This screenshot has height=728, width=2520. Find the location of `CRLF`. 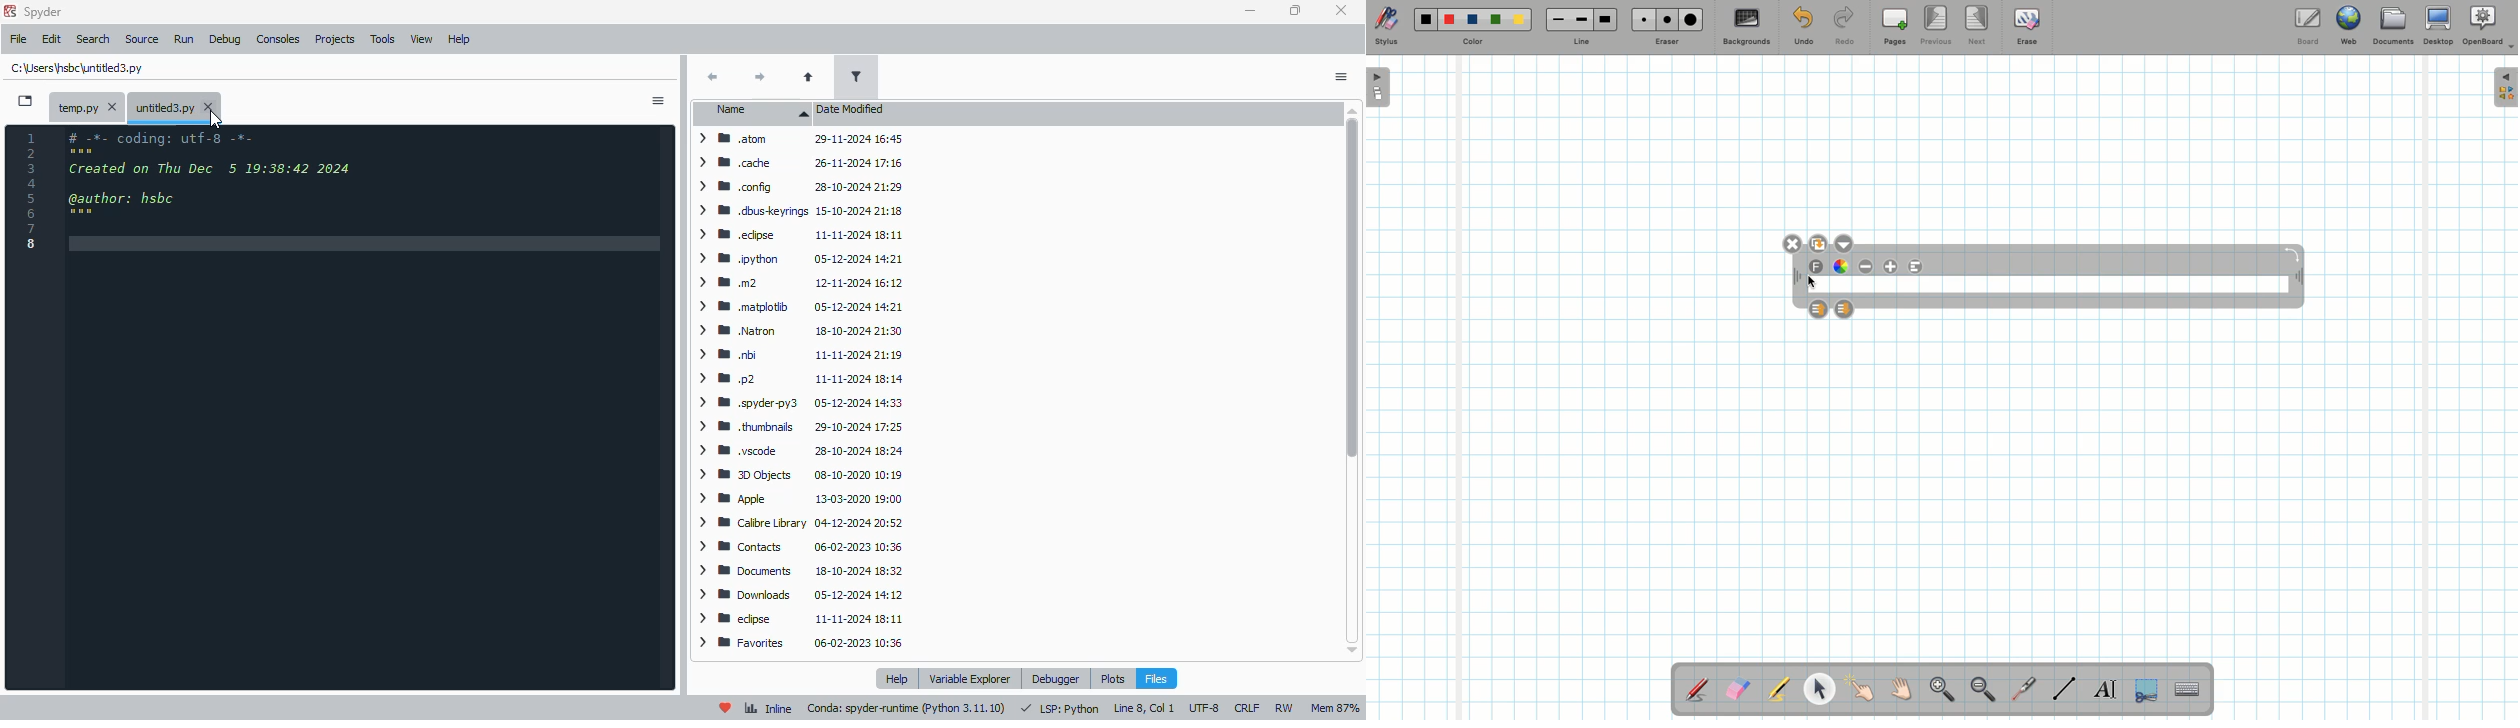

CRLF is located at coordinates (1247, 706).